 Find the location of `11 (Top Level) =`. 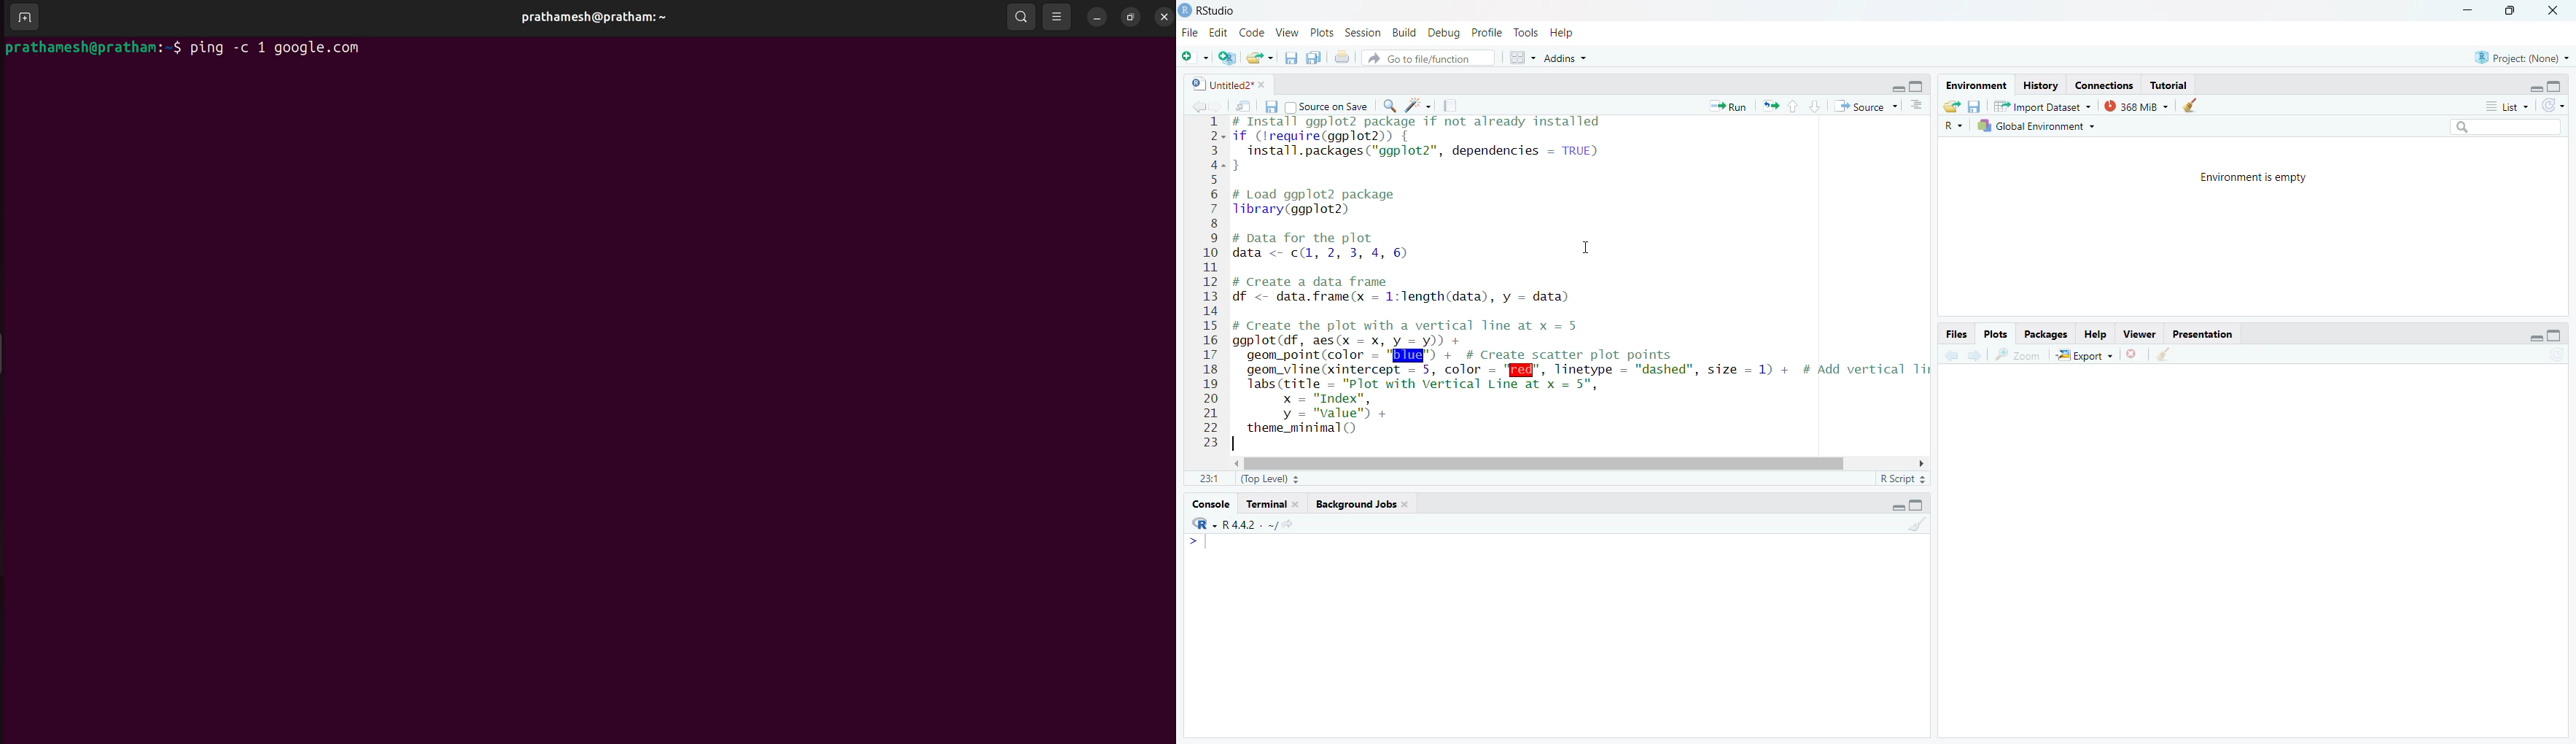

11 (Top Level) = is located at coordinates (1250, 476).